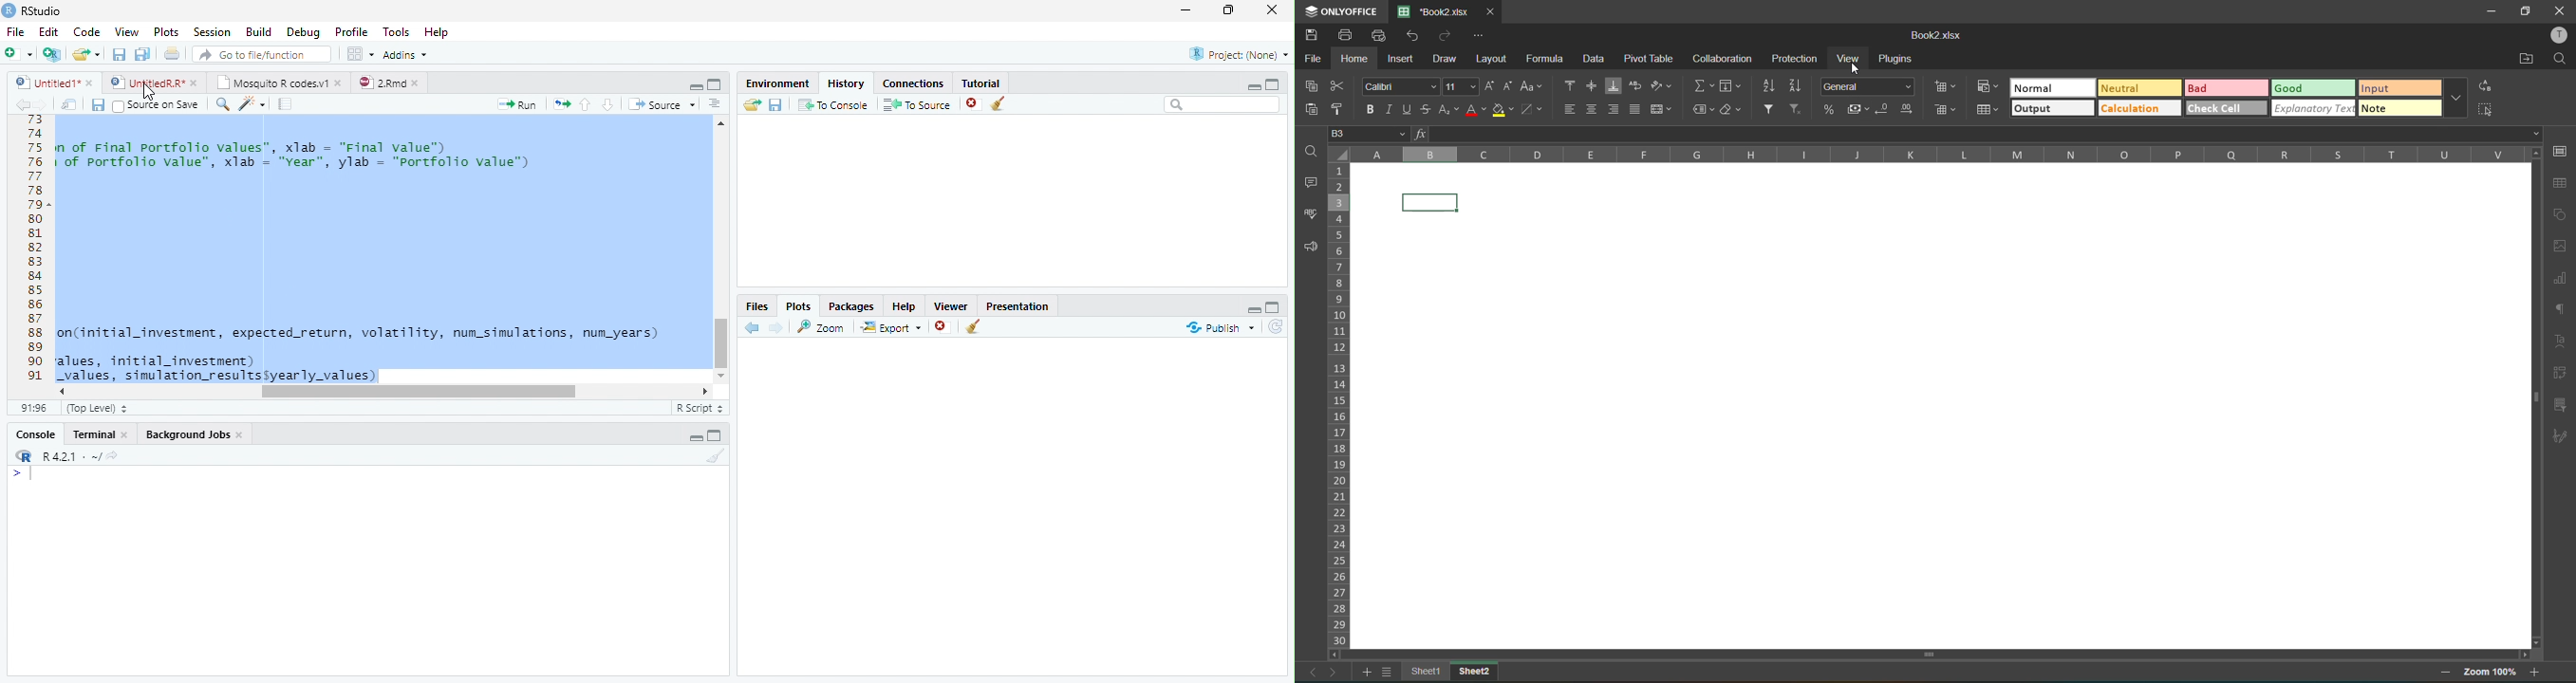 Image resolution: width=2576 pixels, height=700 pixels. Describe the element at coordinates (1274, 83) in the screenshot. I see `Full Height` at that location.